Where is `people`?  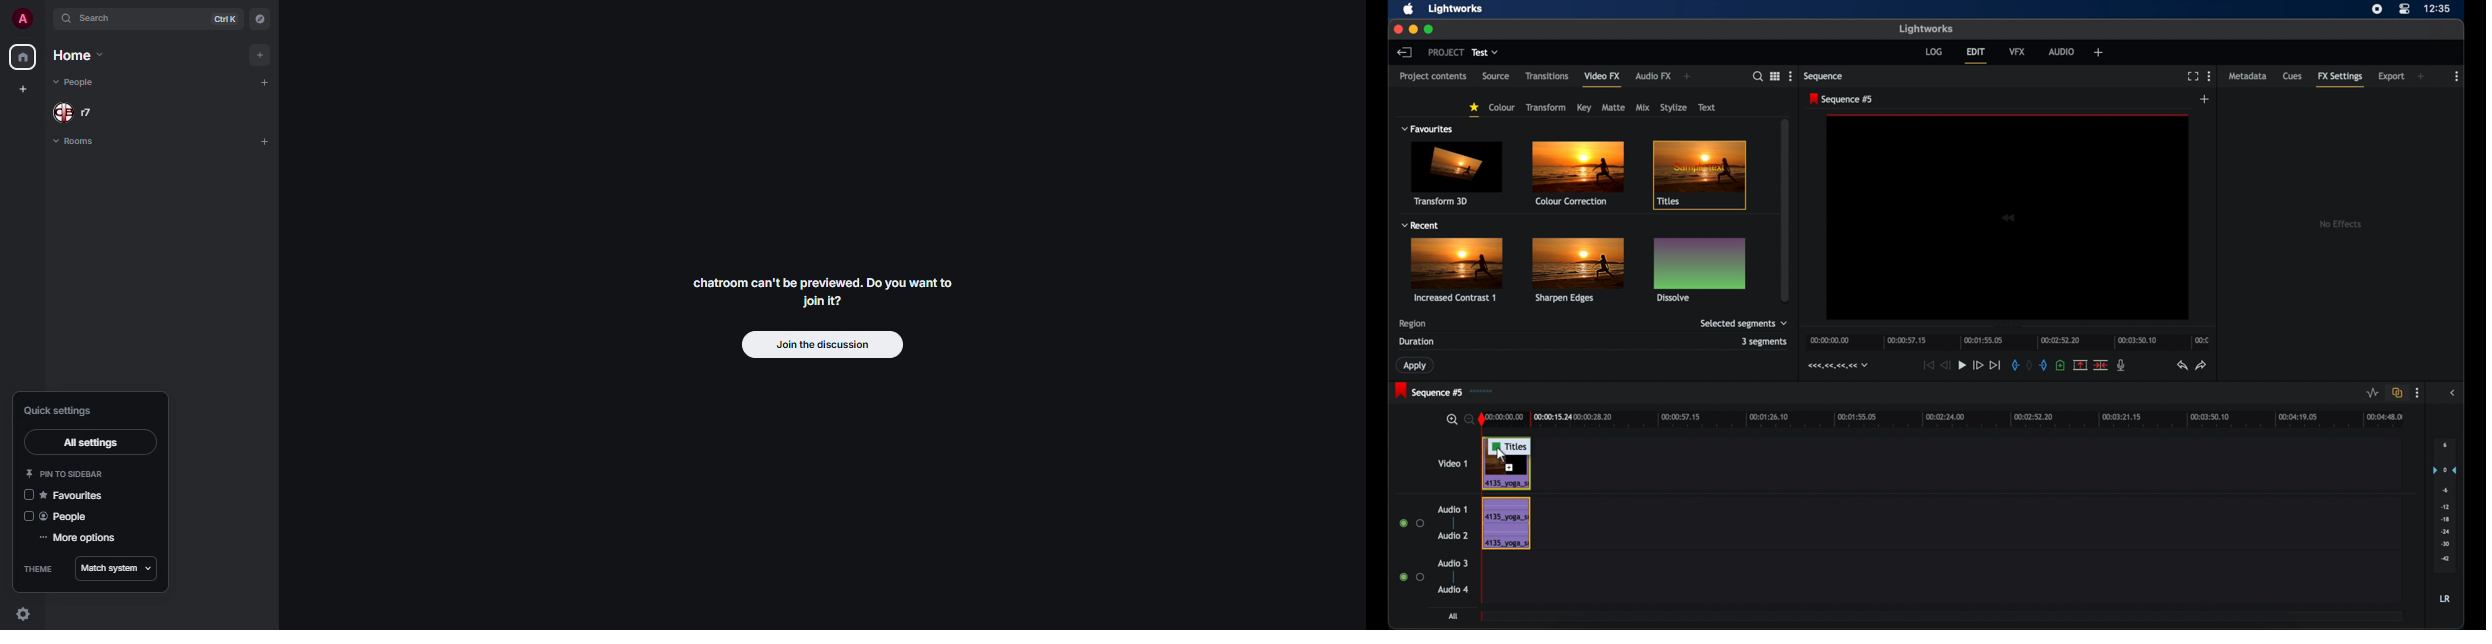
people is located at coordinates (80, 112).